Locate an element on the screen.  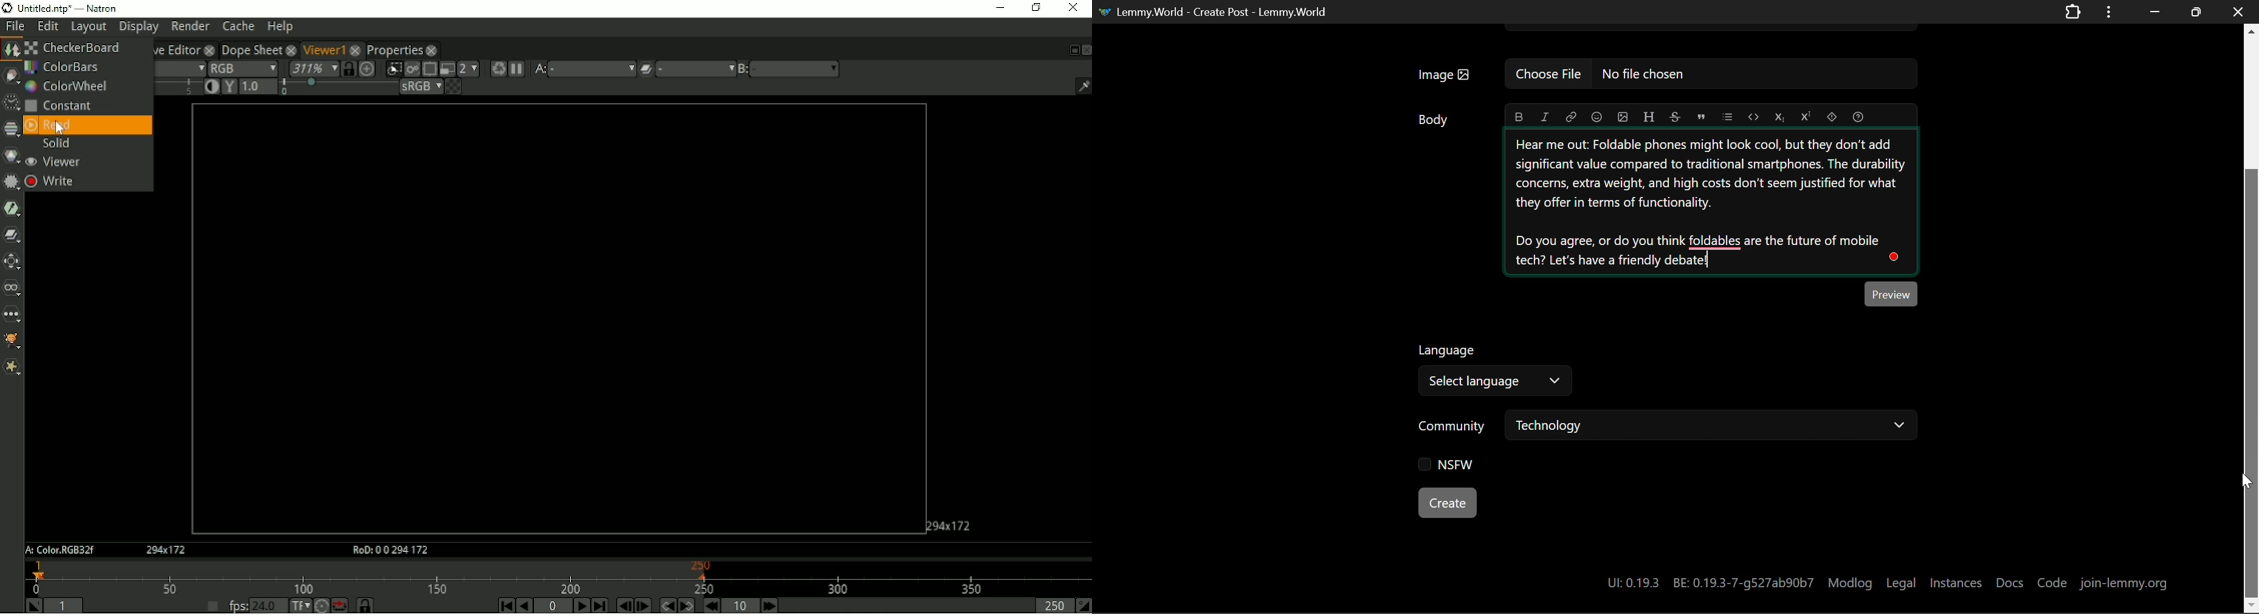
Previous keyframe is located at coordinates (666, 605).